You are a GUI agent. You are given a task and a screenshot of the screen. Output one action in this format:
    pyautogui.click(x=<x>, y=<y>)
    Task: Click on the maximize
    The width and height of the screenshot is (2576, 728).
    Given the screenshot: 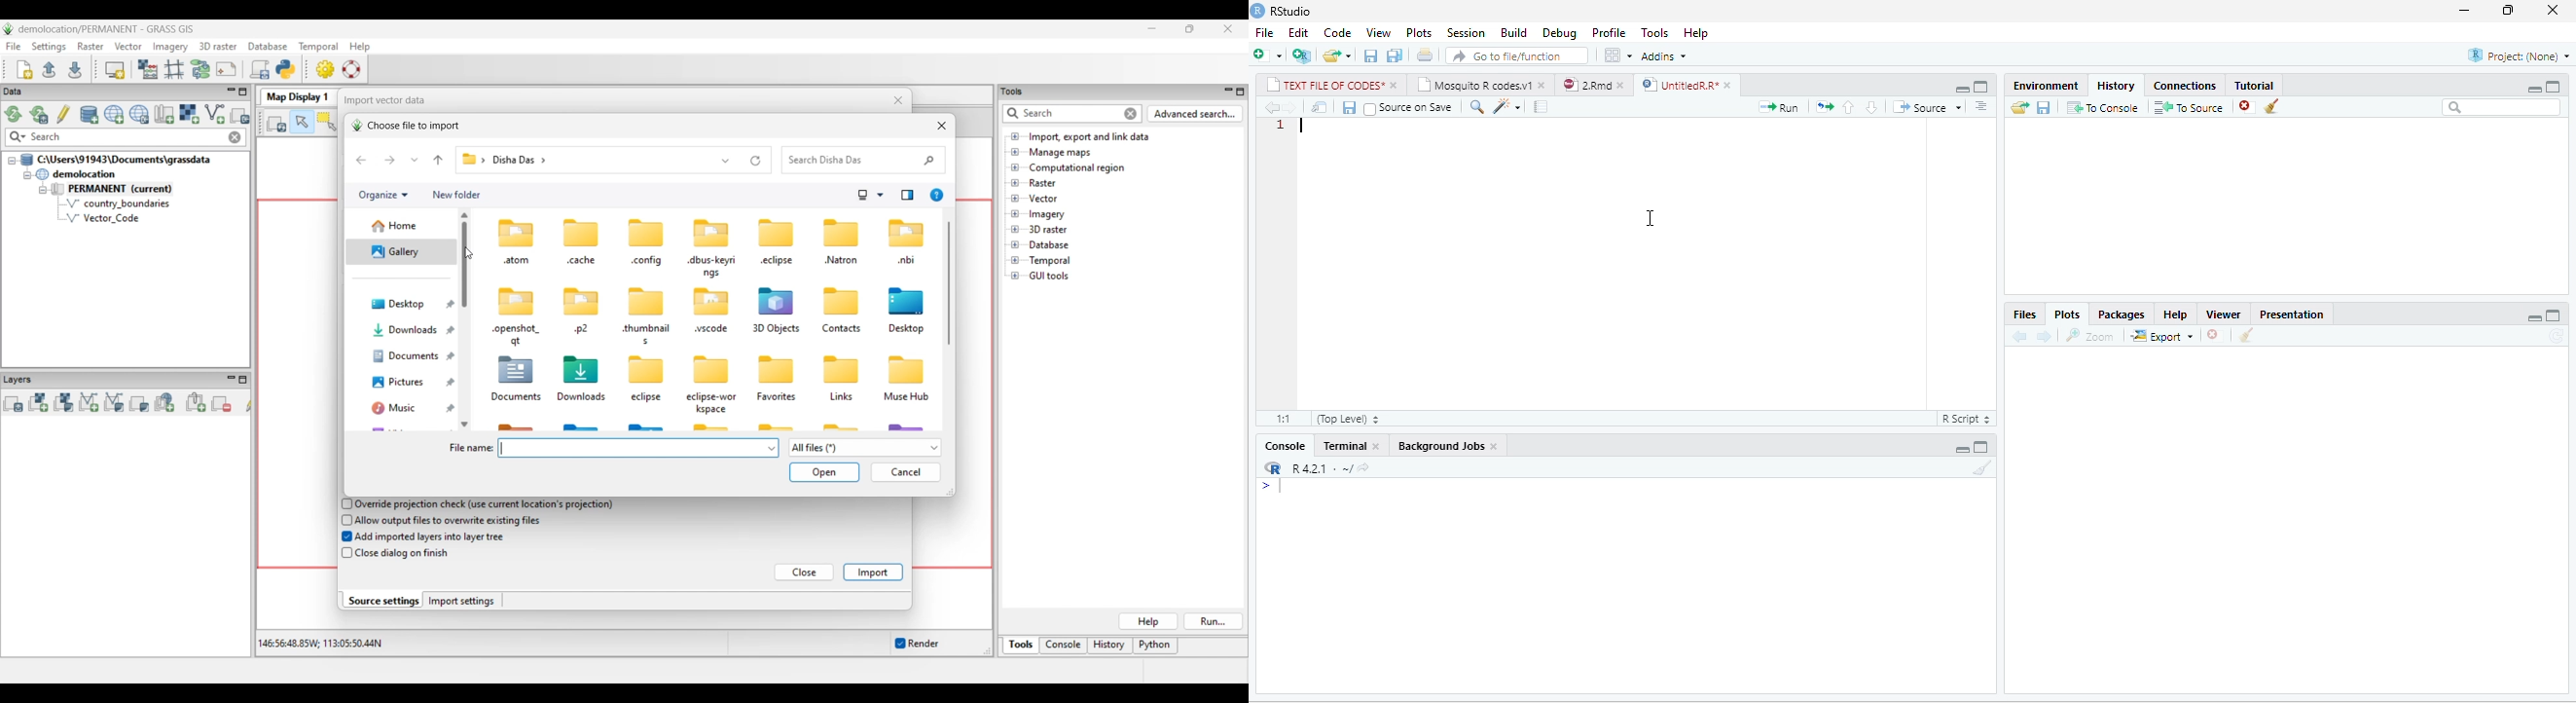 What is the action you would take?
    pyautogui.click(x=1981, y=87)
    